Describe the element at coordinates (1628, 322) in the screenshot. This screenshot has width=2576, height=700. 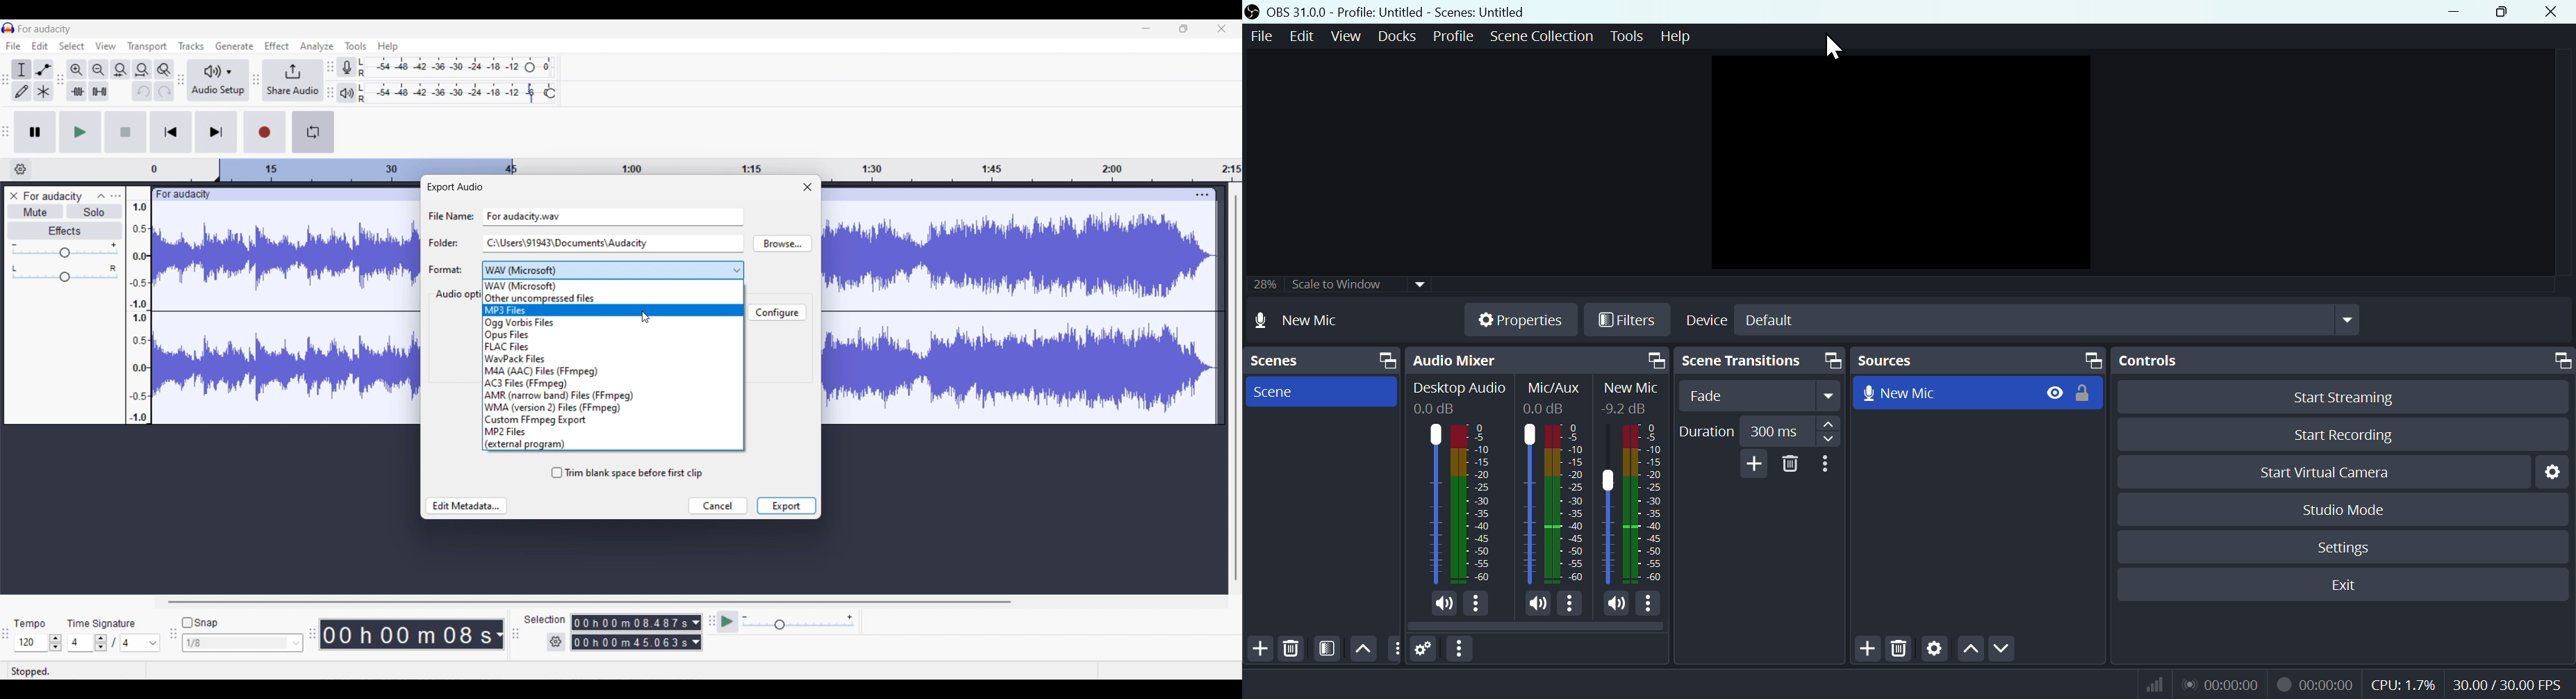
I see `Filtres` at that location.